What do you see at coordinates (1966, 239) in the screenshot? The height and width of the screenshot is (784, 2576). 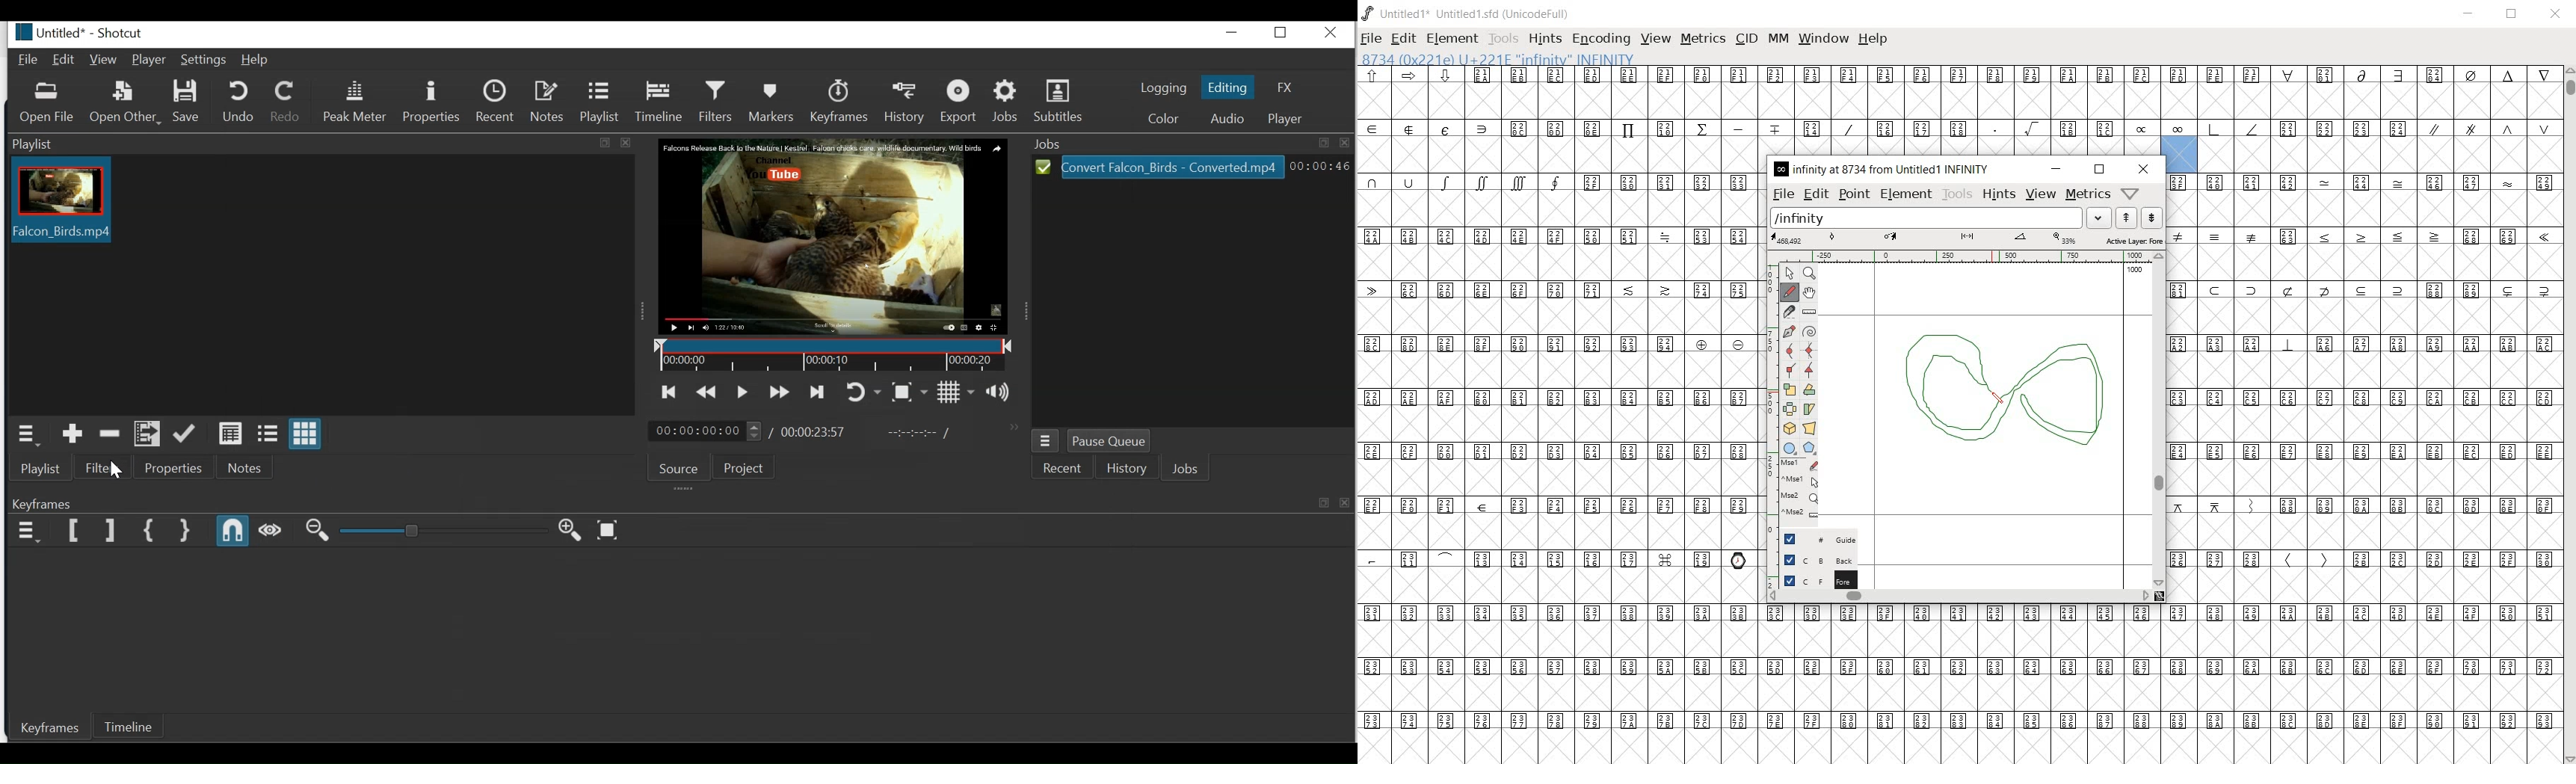 I see `active layer: fore` at bounding box center [1966, 239].